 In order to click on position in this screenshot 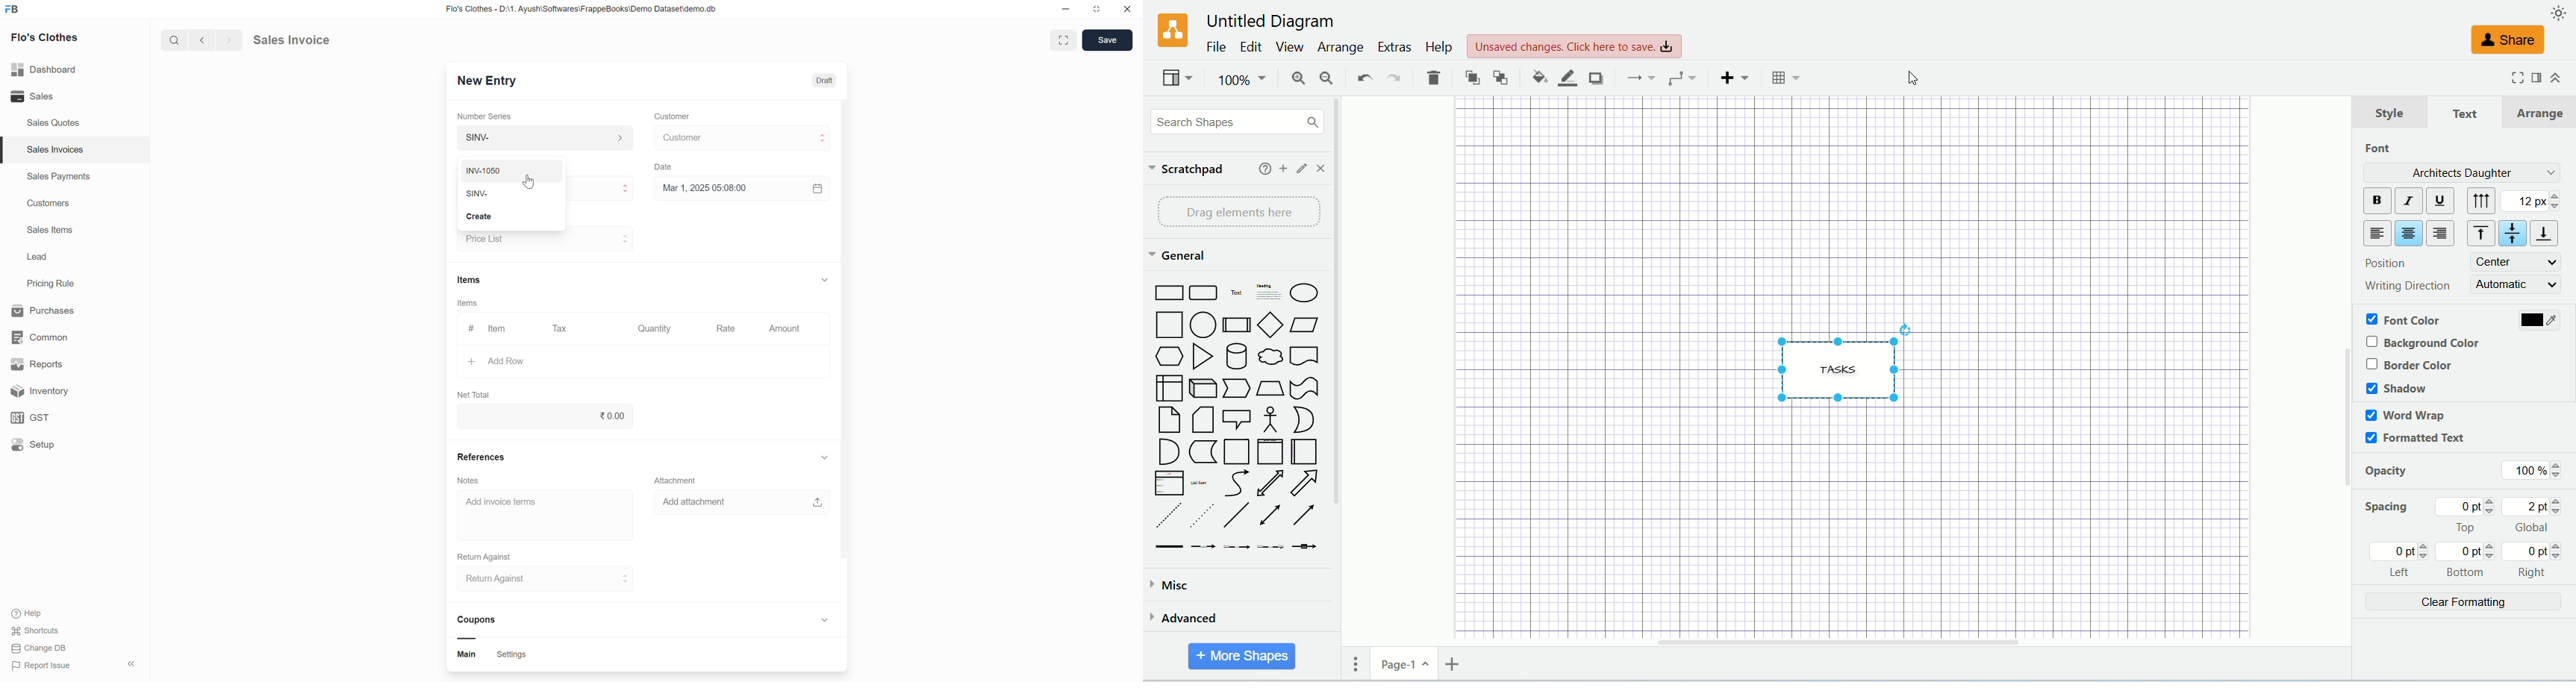, I will do `click(2383, 262)`.